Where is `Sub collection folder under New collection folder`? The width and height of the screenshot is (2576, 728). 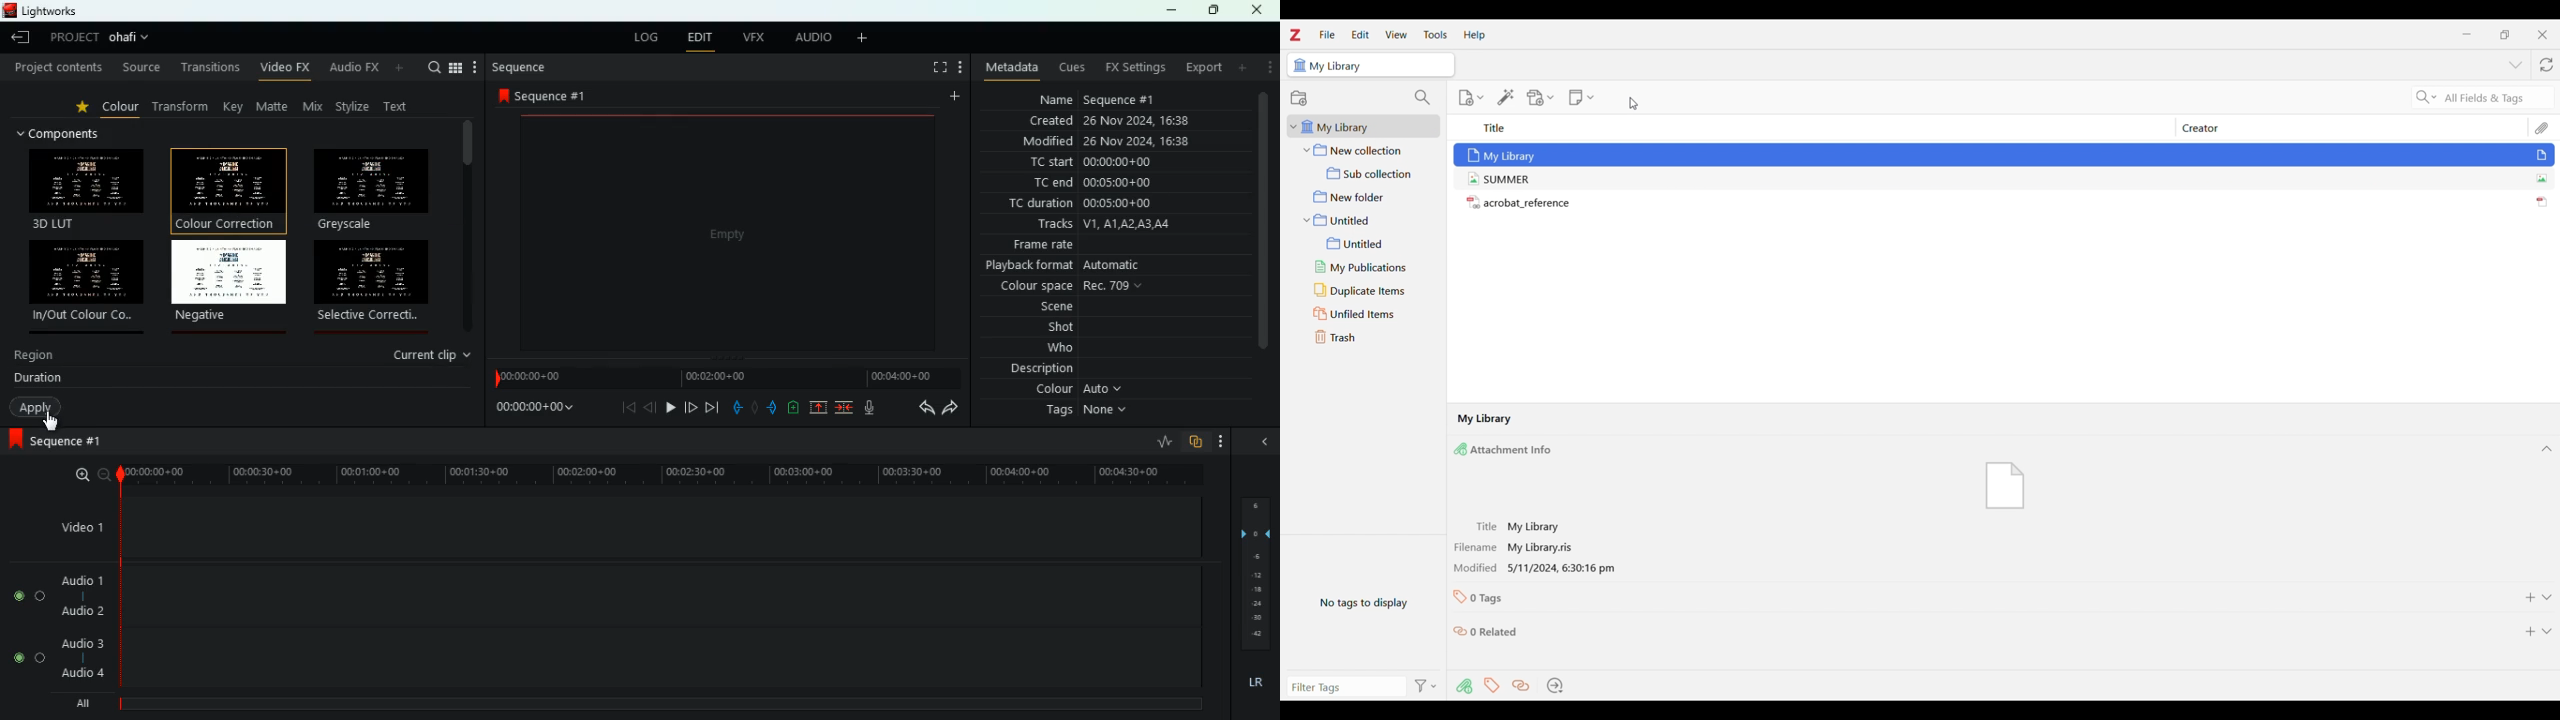
Sub collection folder under New collection folder is located at coordinates (1363, 172).